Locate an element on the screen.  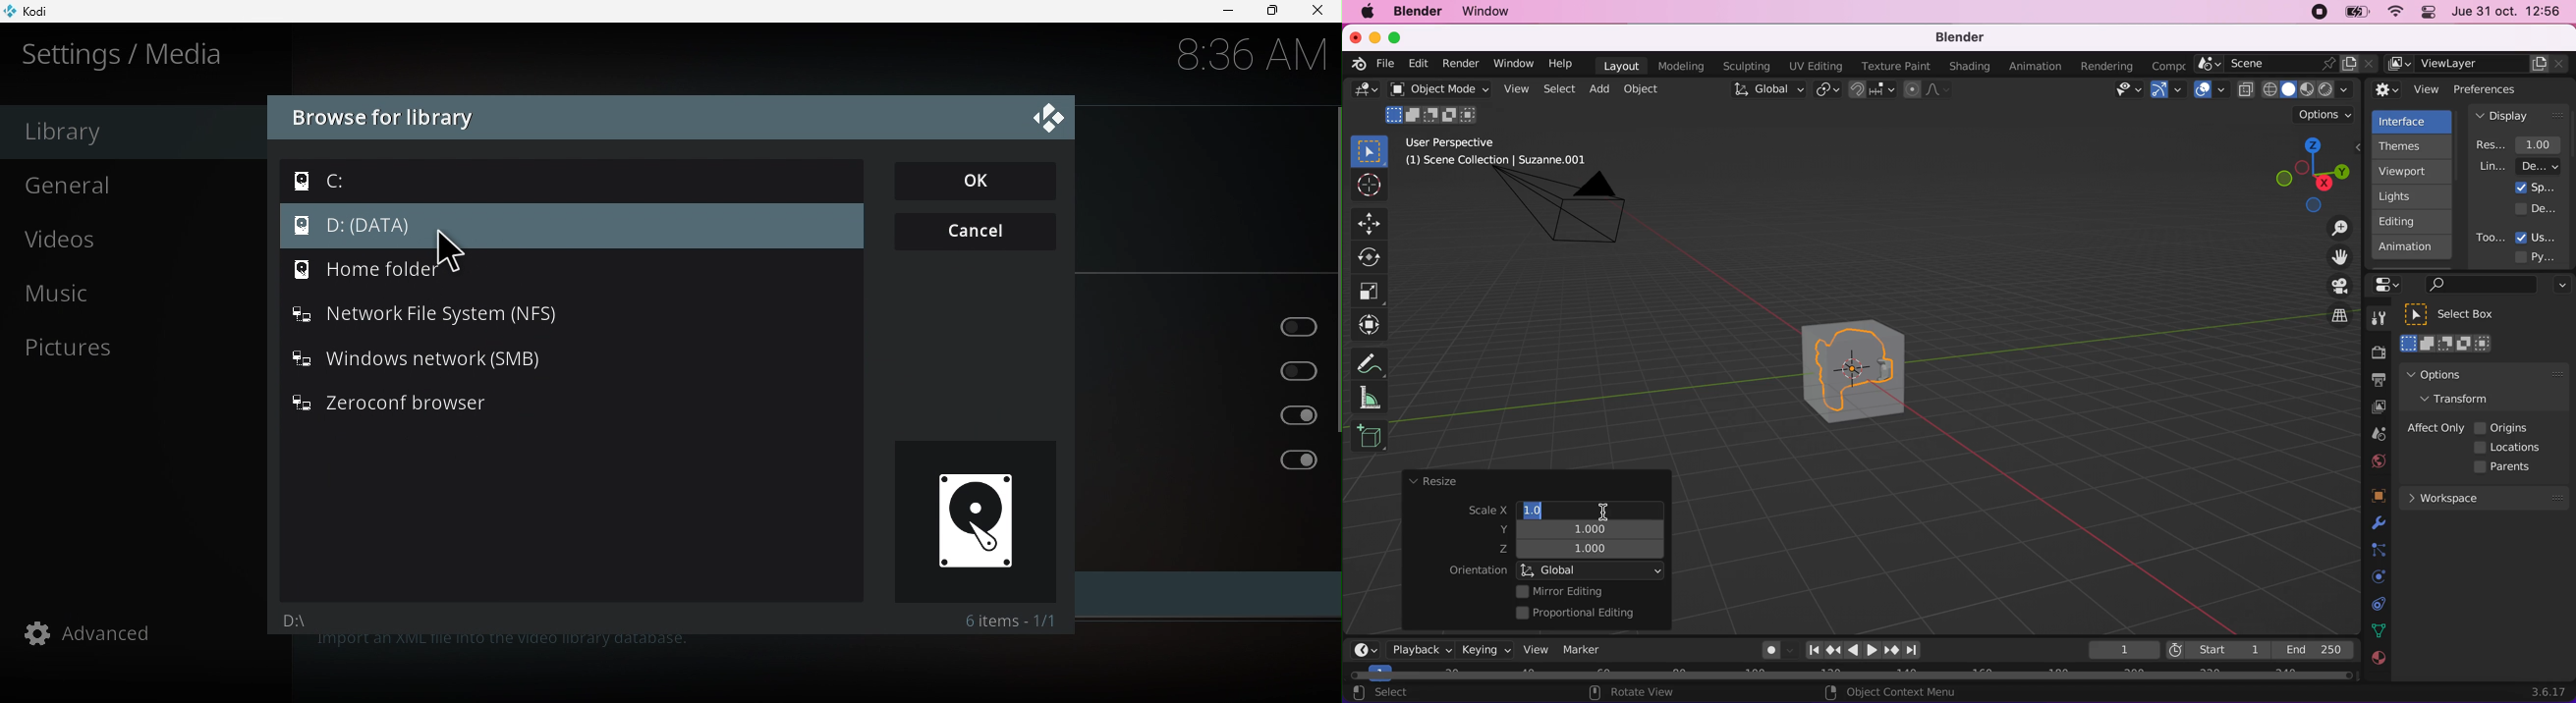
close is located at coordinates (1320, 11).